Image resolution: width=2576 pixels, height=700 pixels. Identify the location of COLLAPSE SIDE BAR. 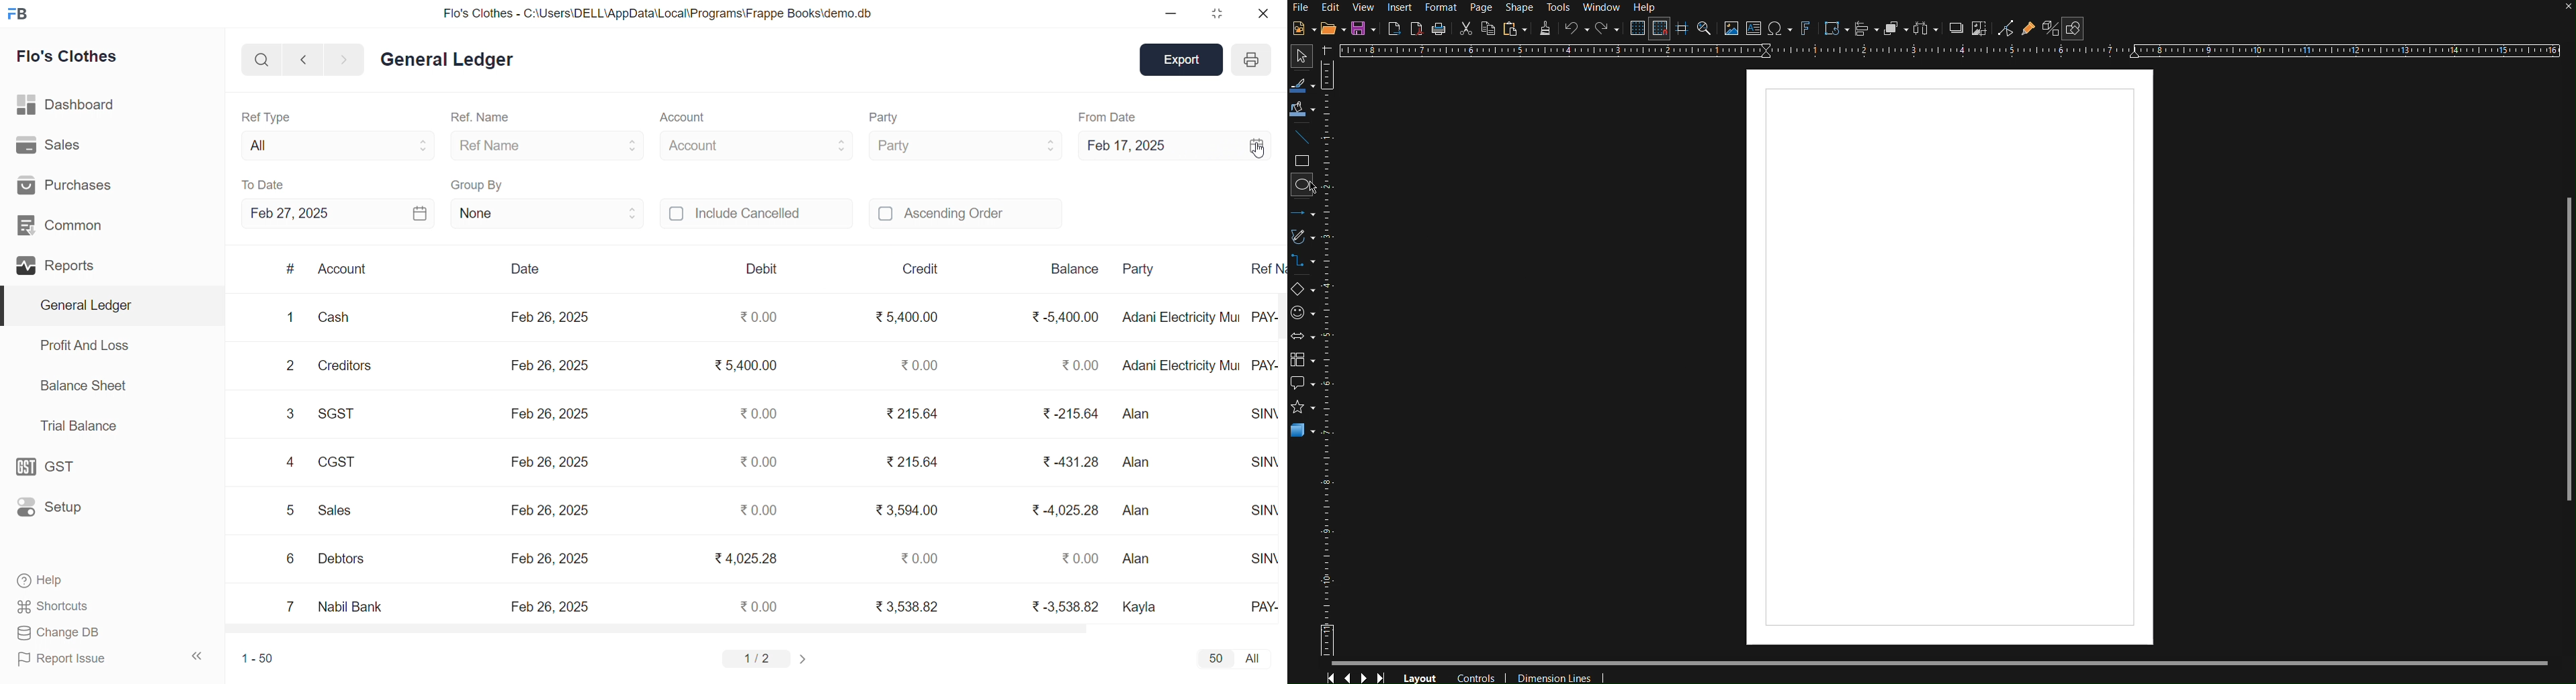
(198, 656).